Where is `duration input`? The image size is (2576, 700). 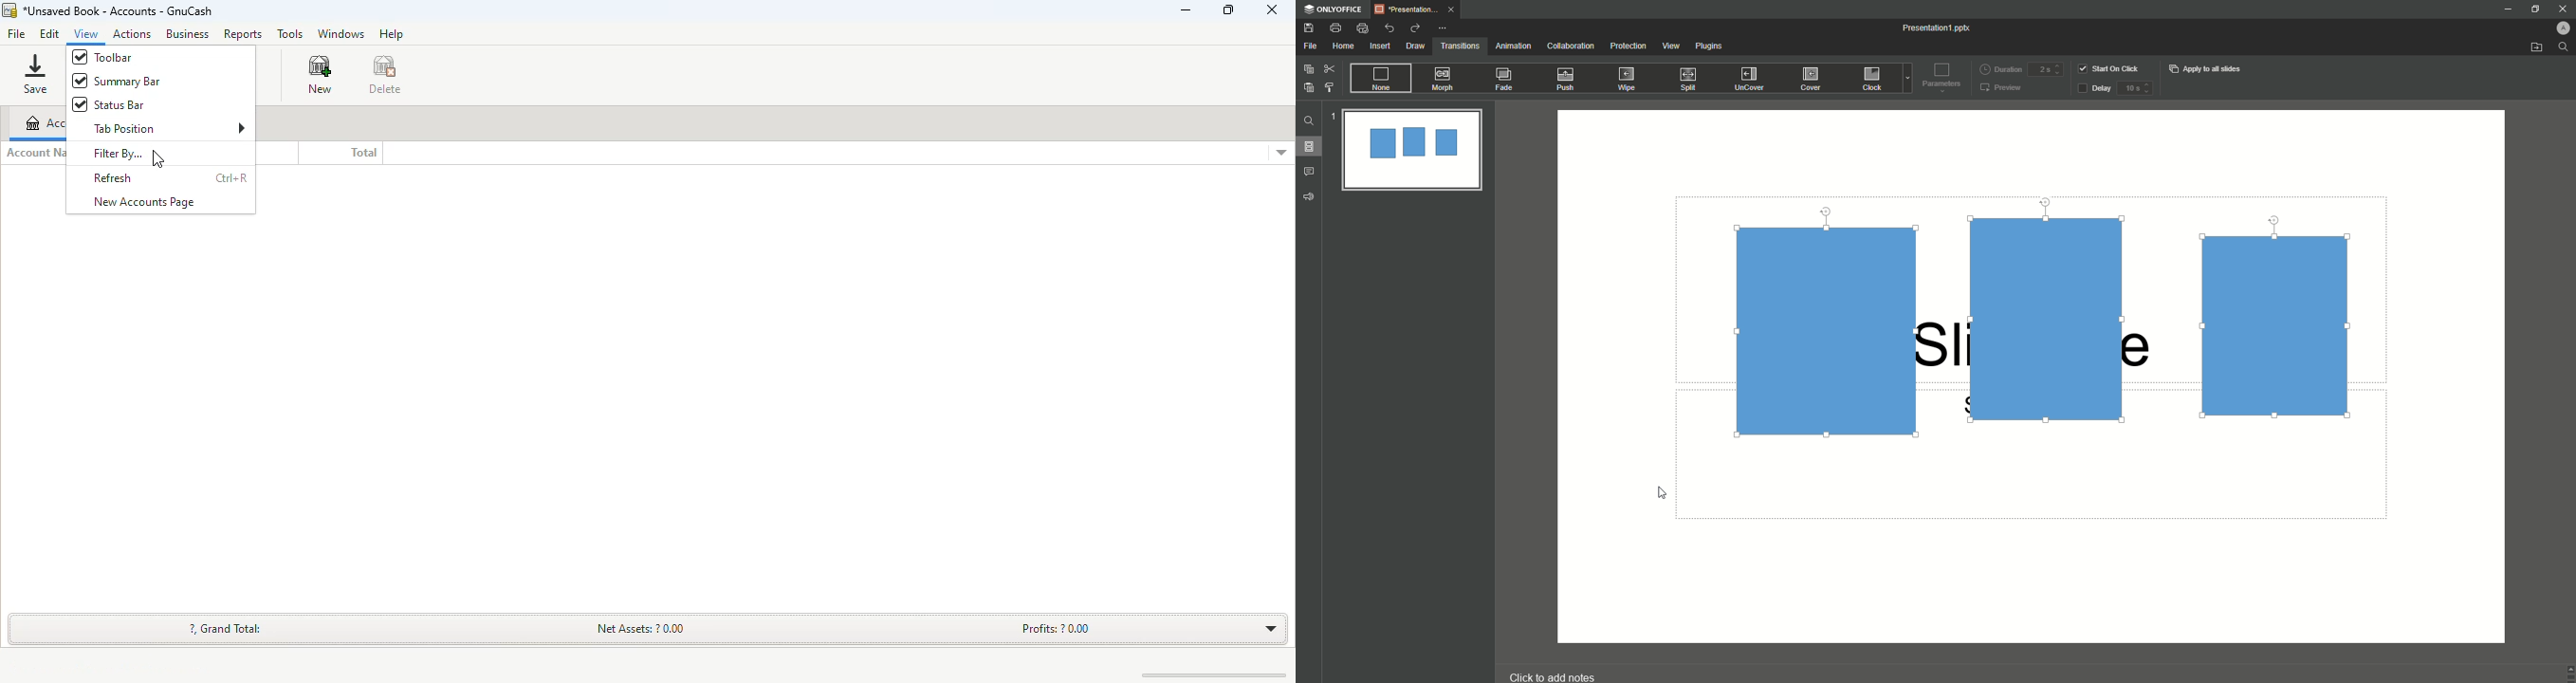
duration input is located at coordinates (2045, 70).